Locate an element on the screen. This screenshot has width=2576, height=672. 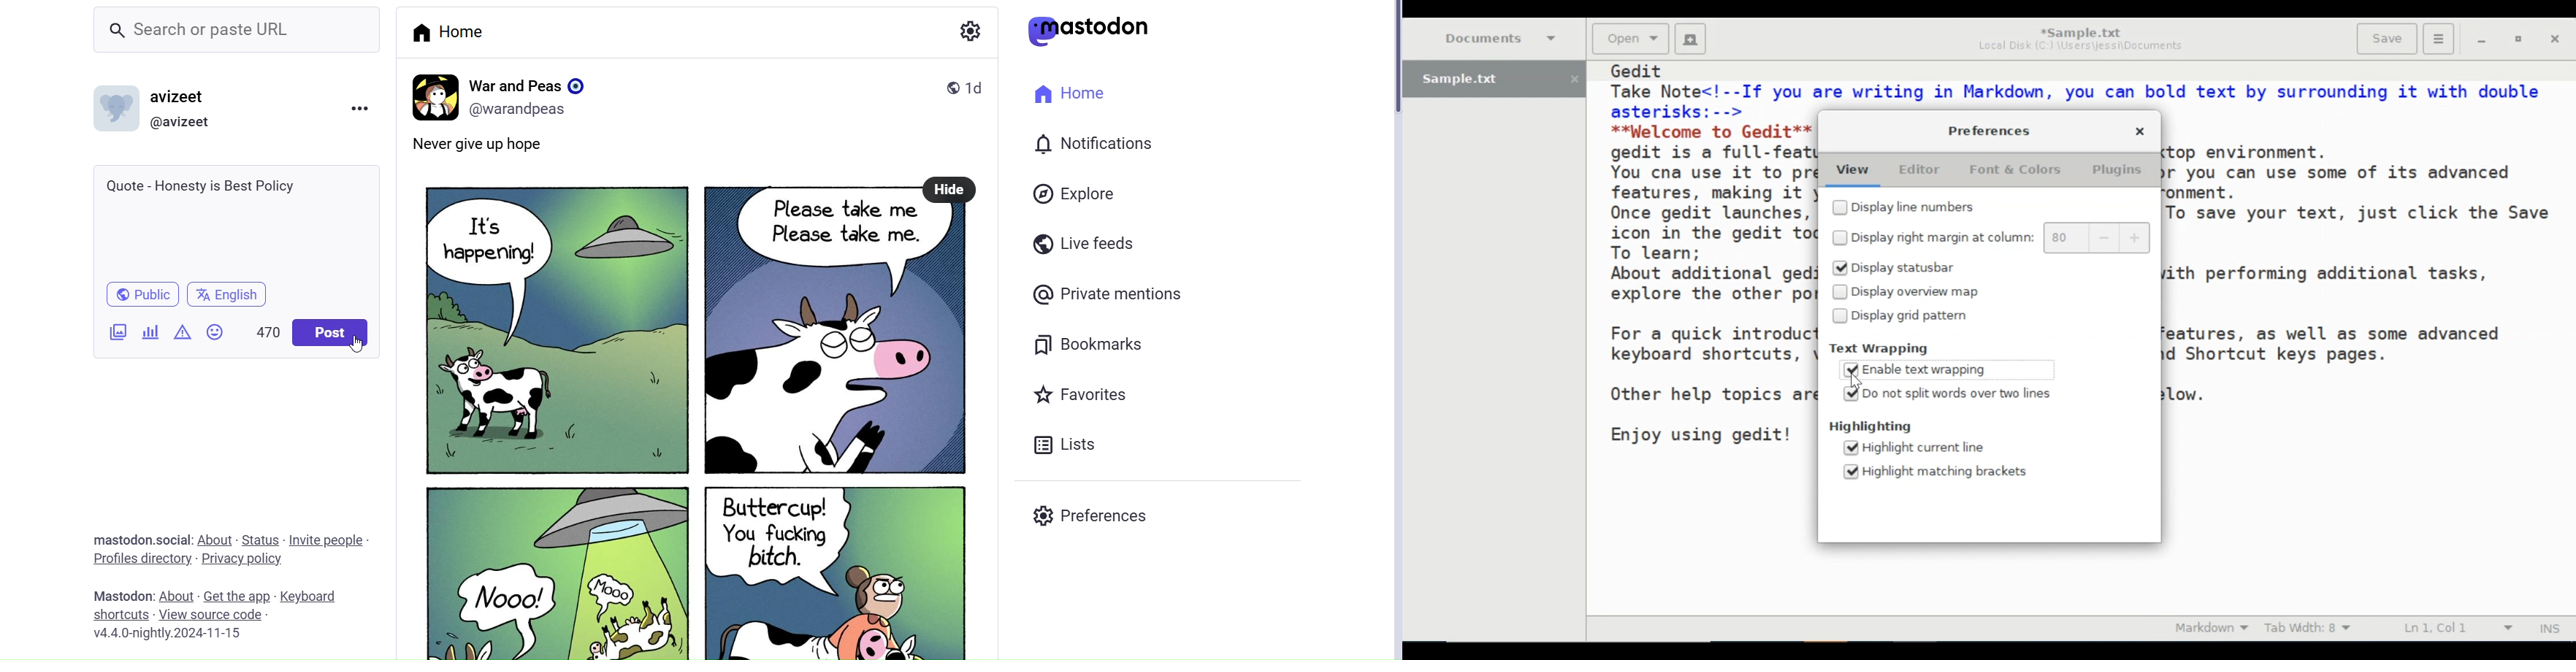
Restore is located at coordinates (2518, 37).